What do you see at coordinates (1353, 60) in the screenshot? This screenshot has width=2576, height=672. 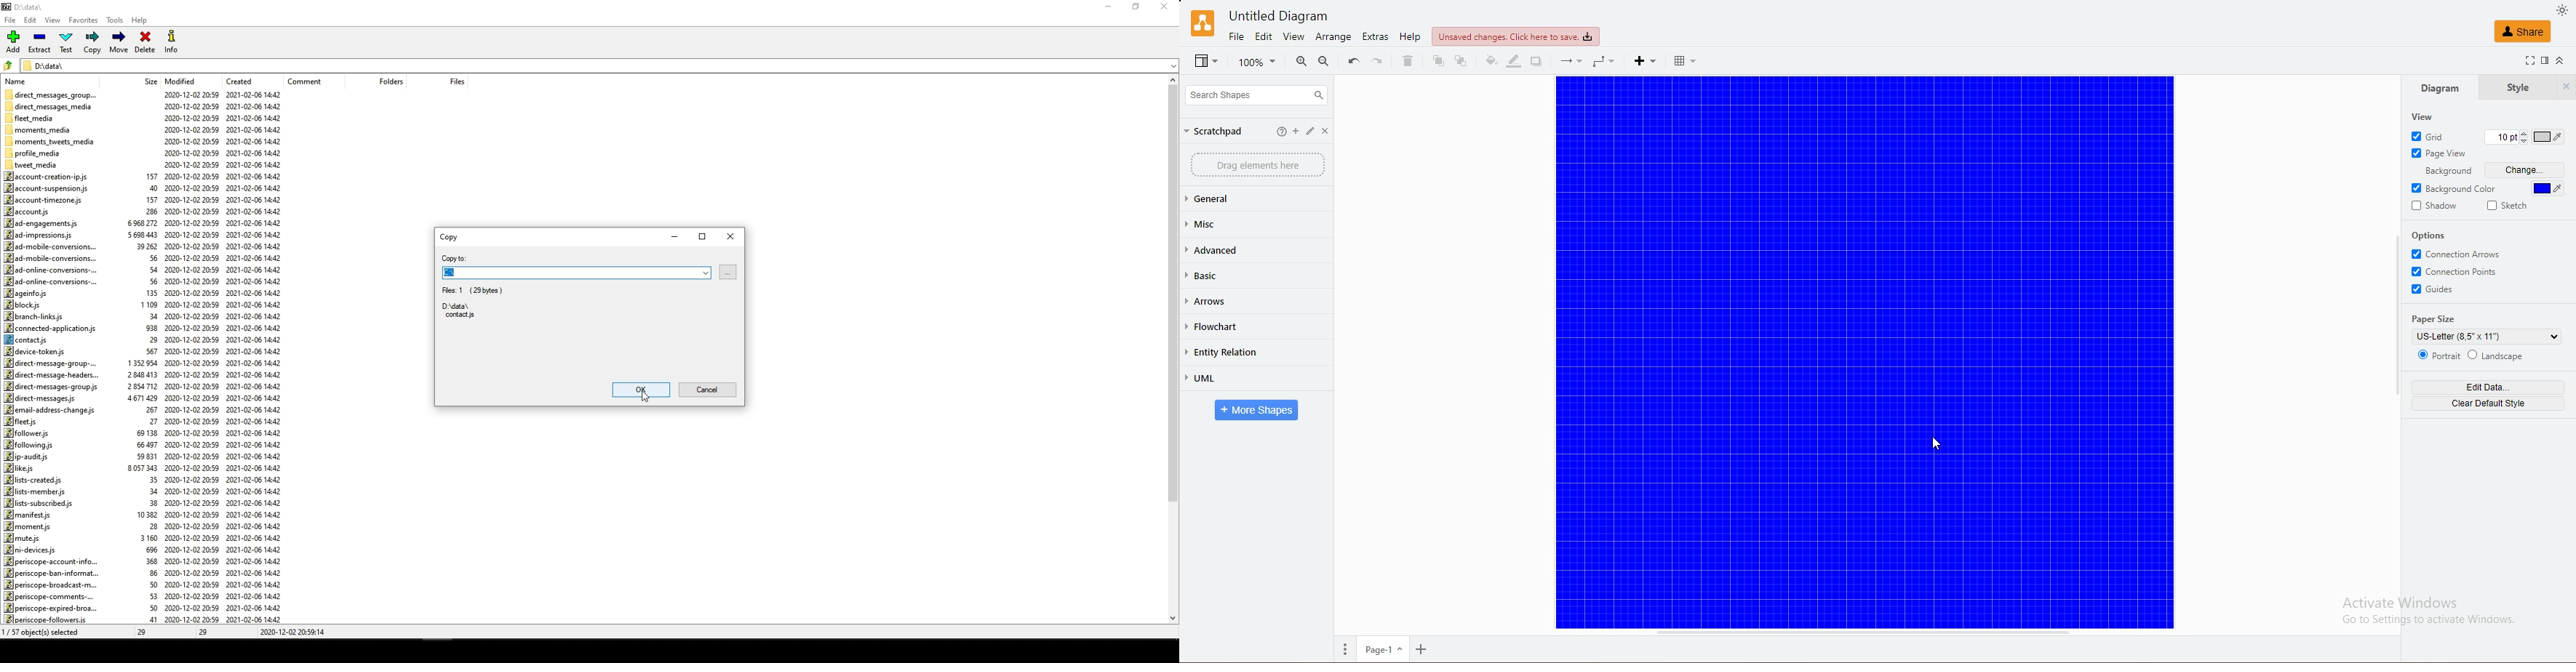 I see `undo` at bounding box center [1353, 60].